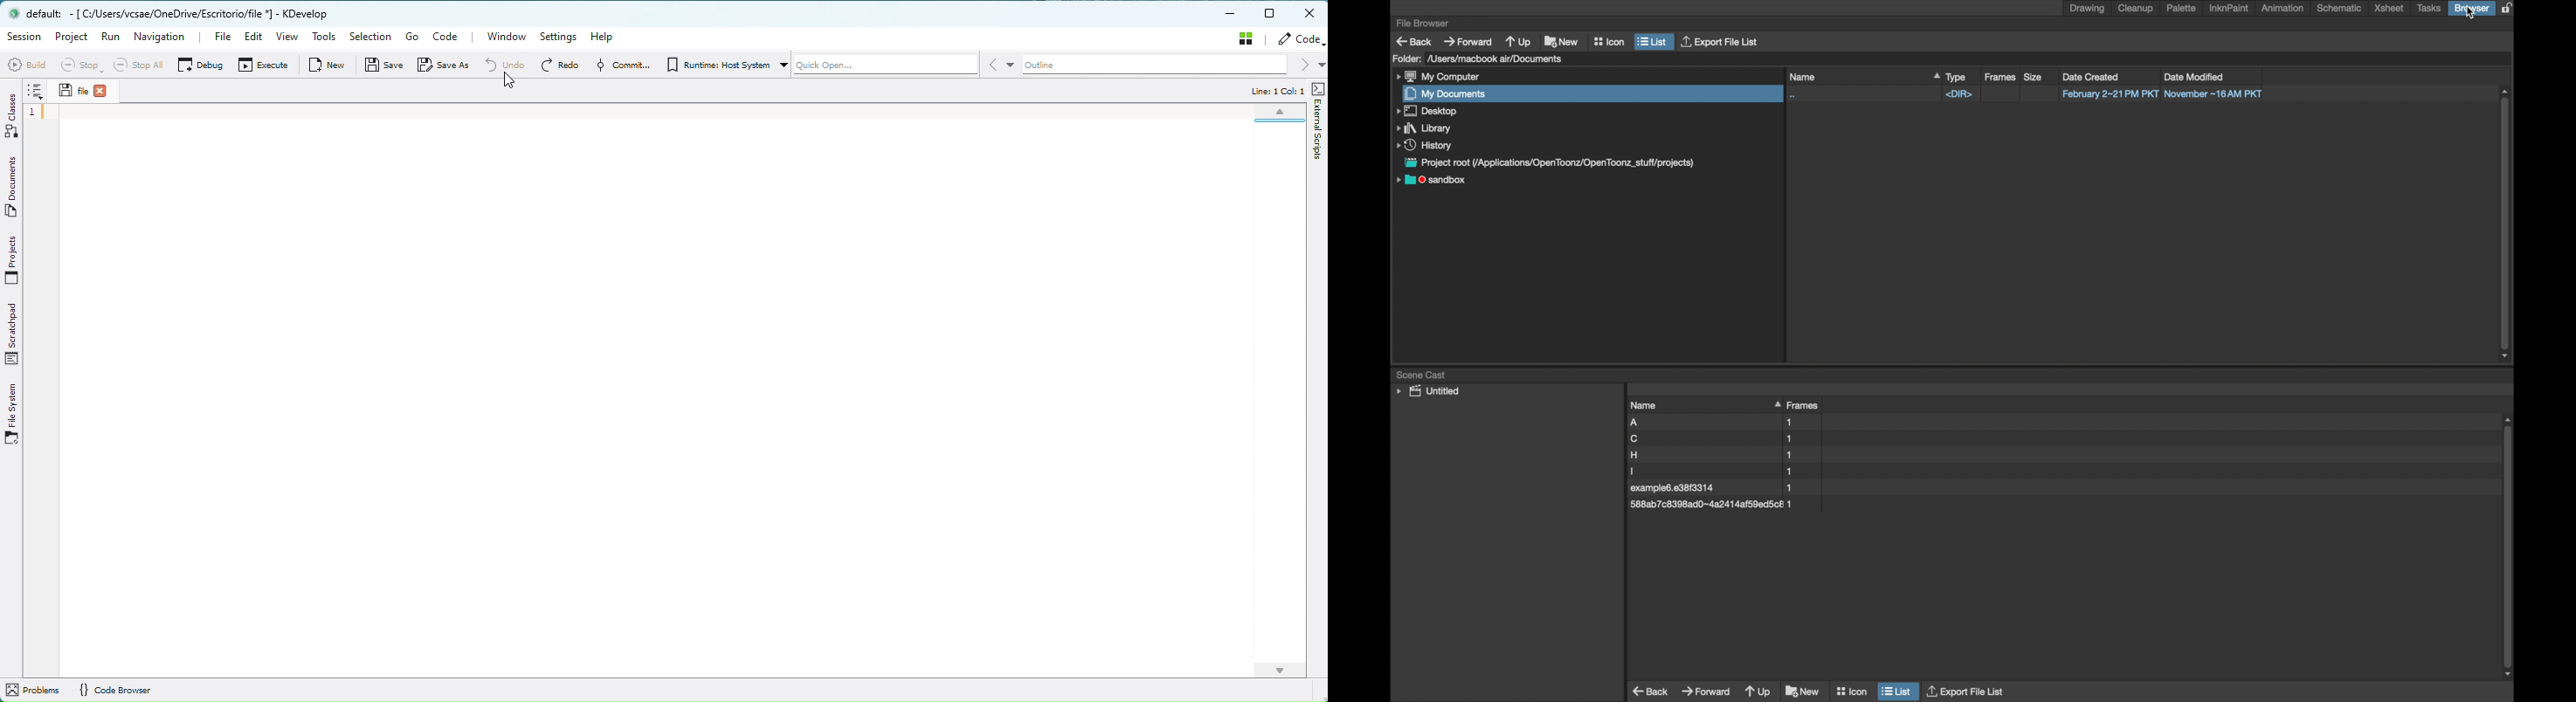 The image size is (2576, 728). What do you see at coordinates (15, 256) in the screenshot?
I see `Projects` at bounding box center [15, 256].